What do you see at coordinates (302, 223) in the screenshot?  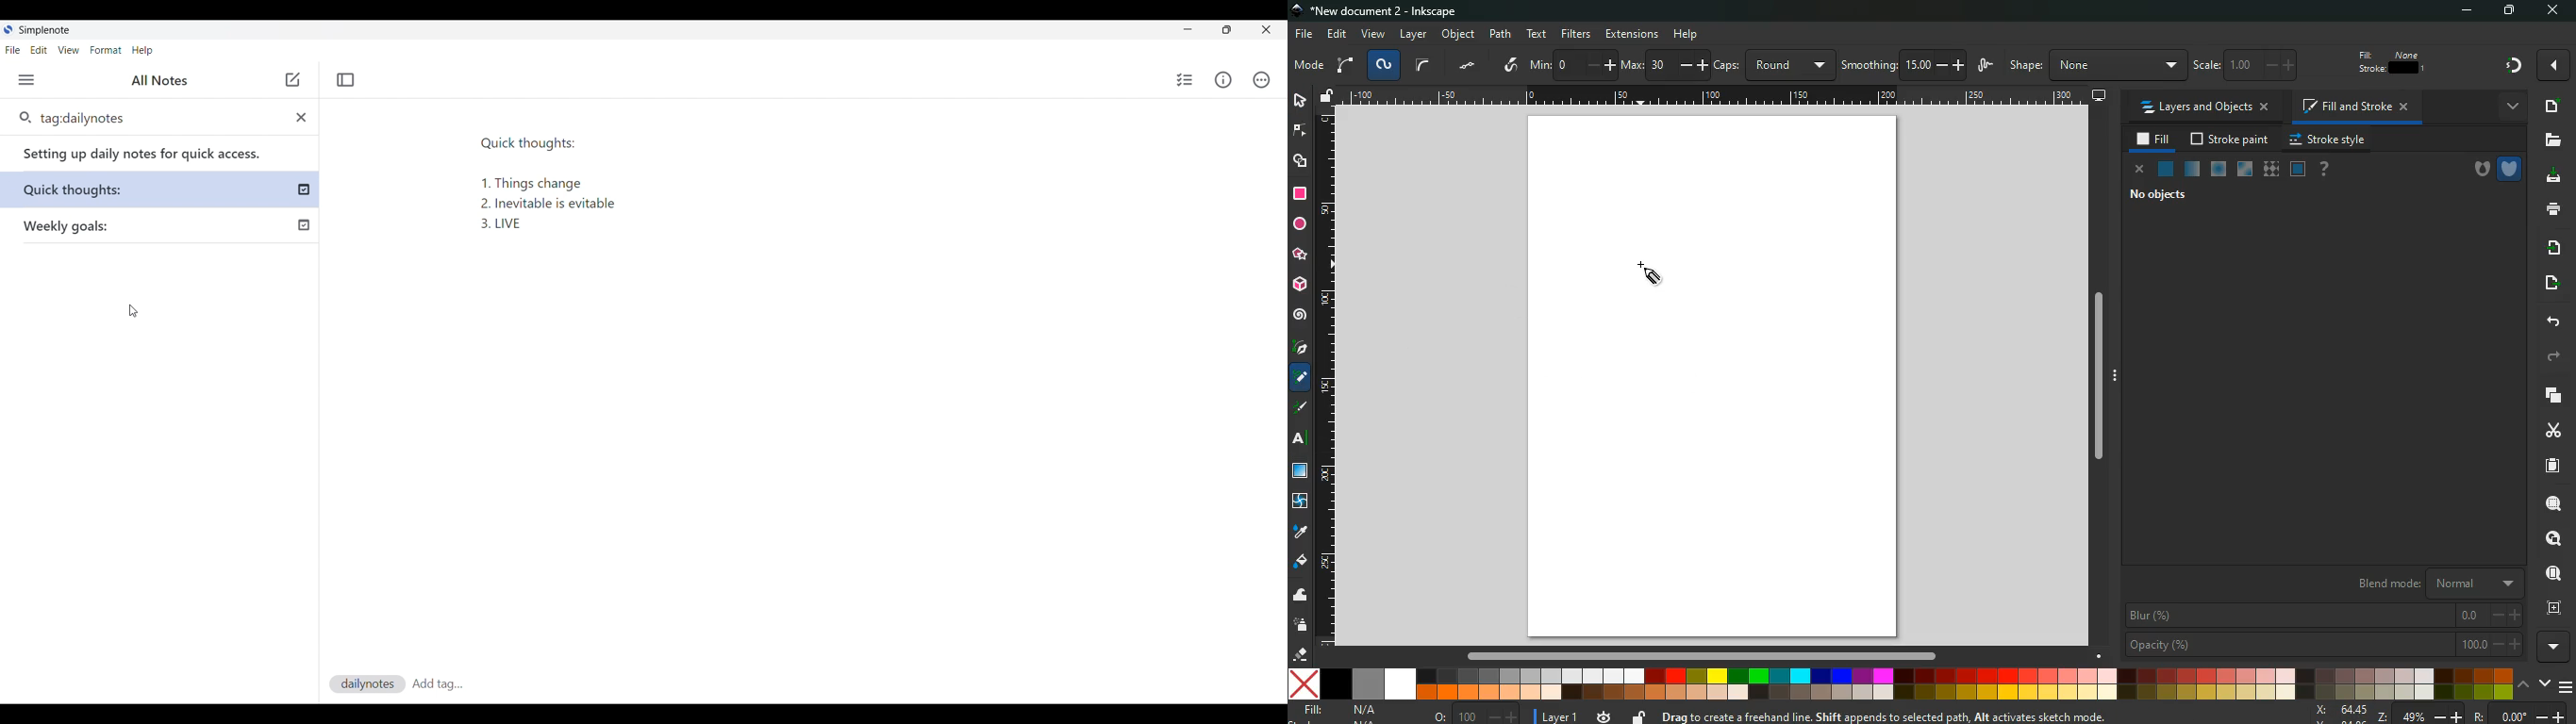 I see `Check icon indicating published notes` at bounding box center [302, 223].